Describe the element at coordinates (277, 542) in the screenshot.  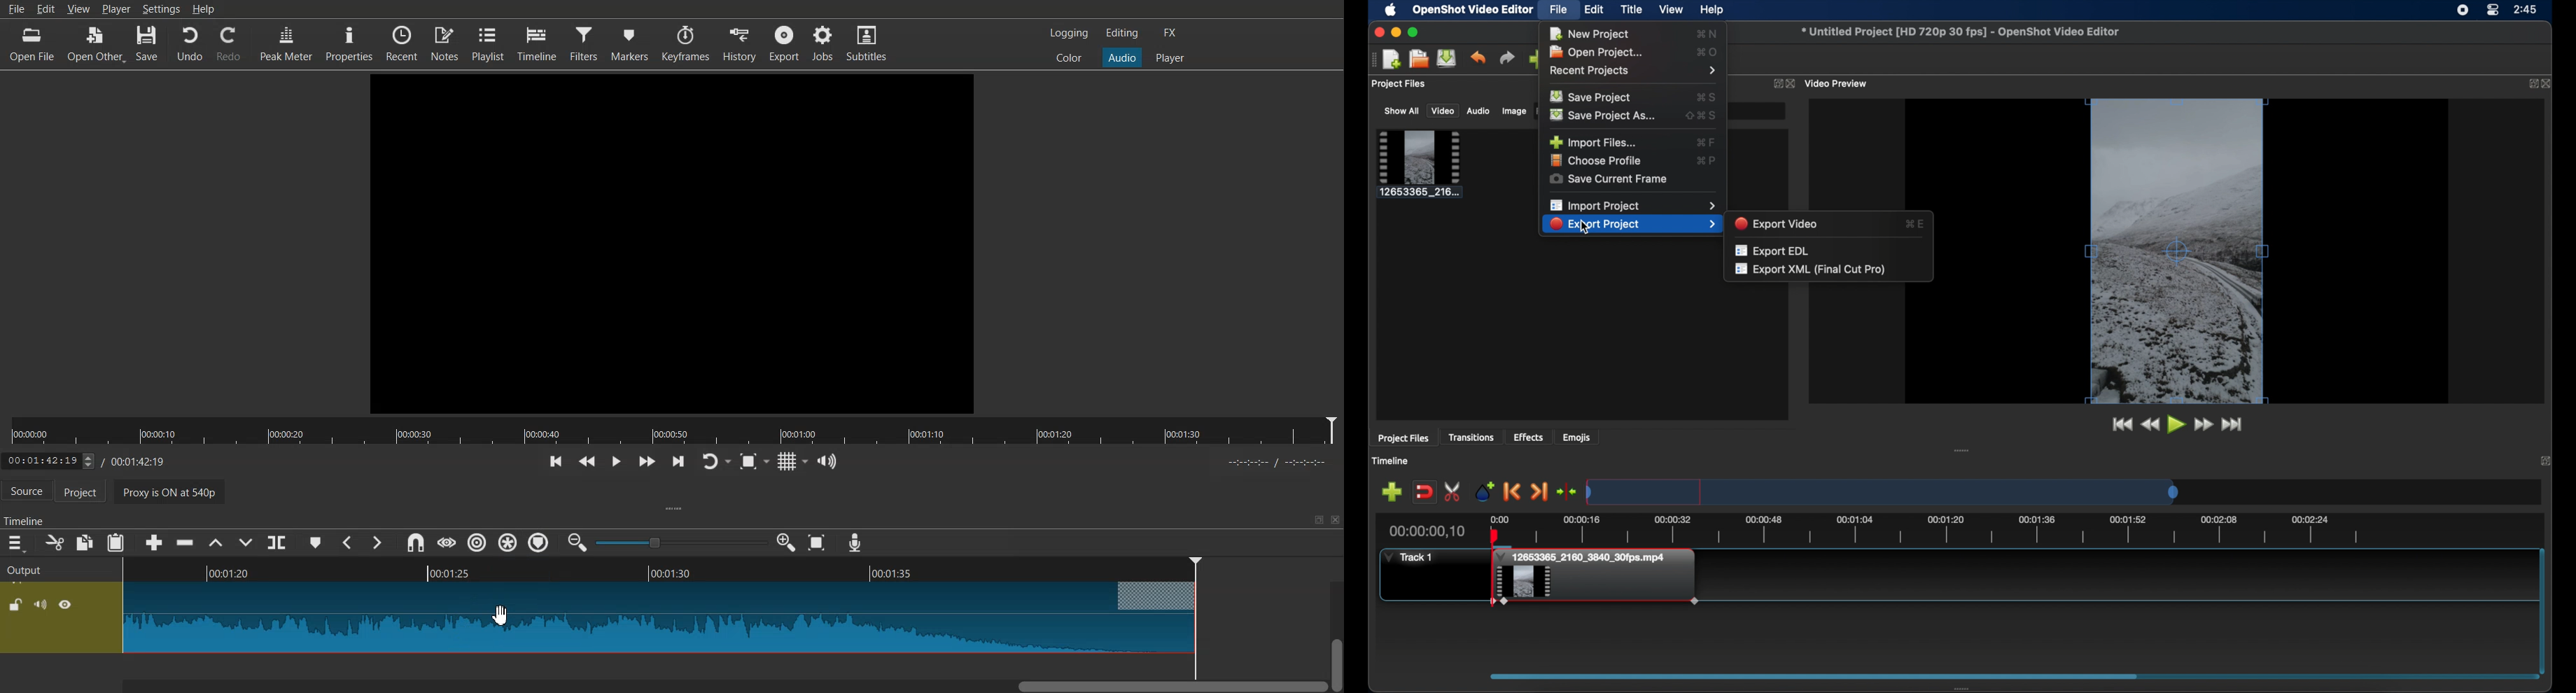
I see `Split on playhead` at that location.